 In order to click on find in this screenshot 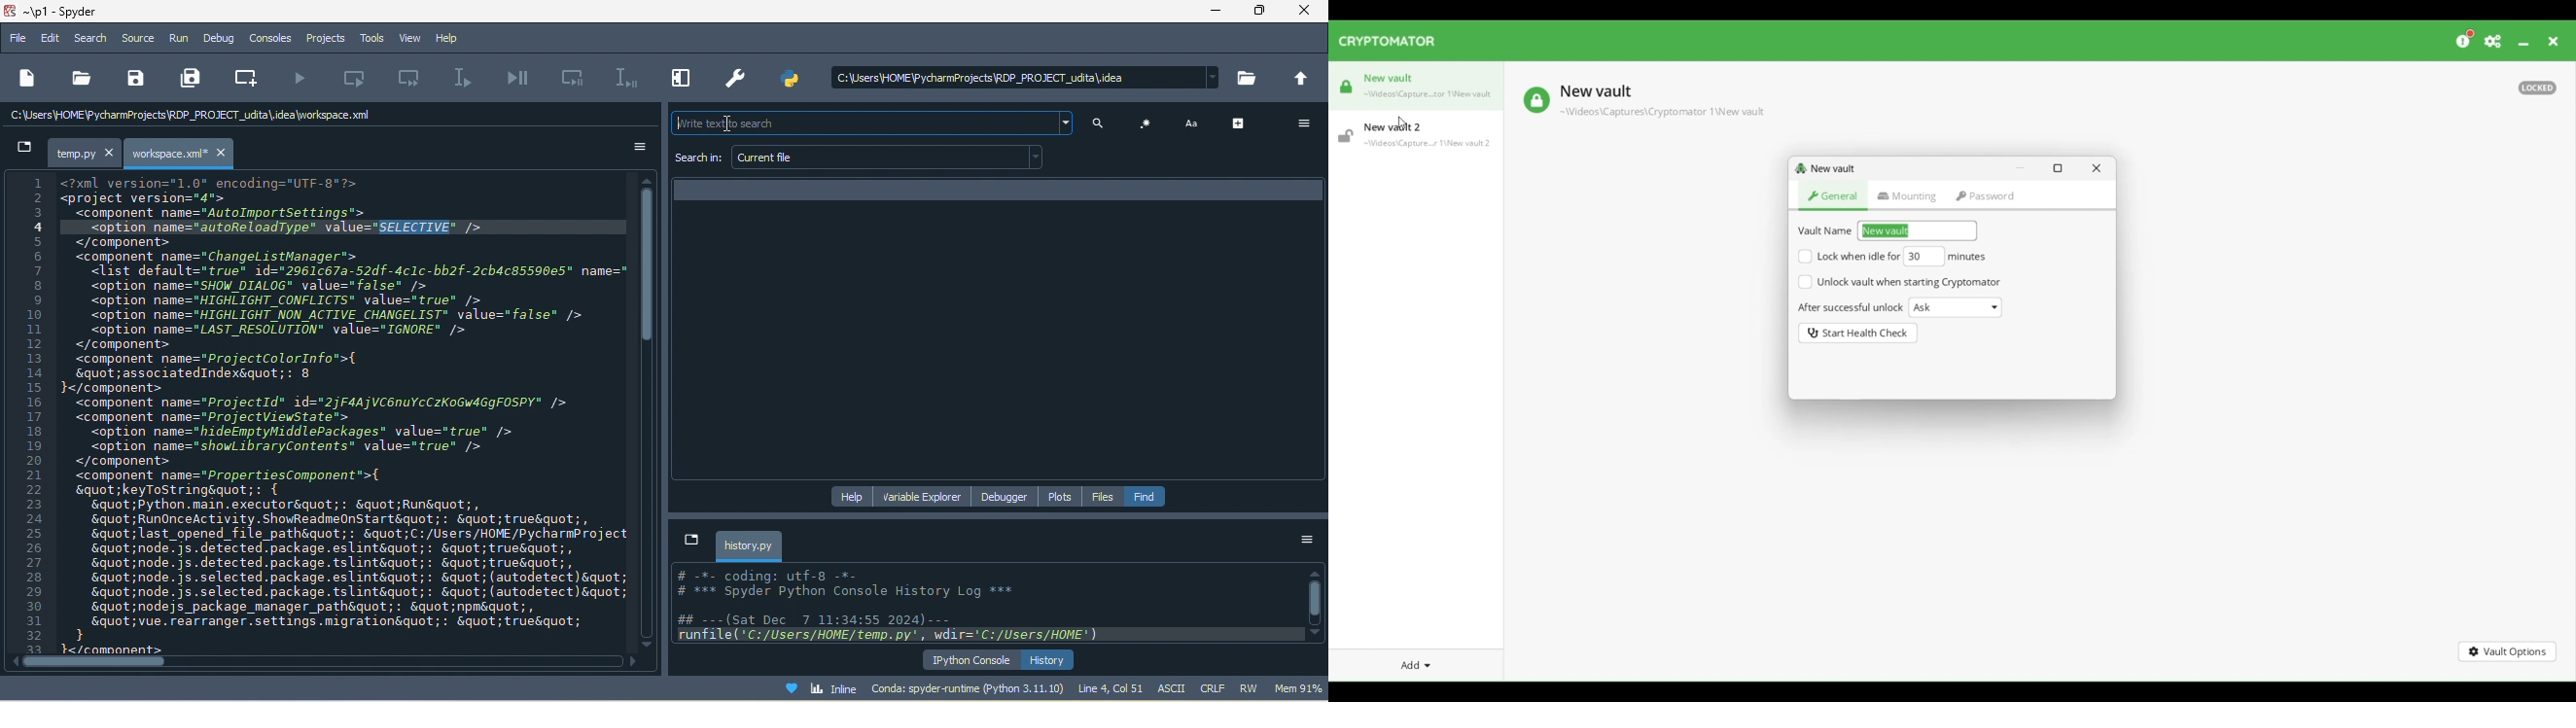, I will do `click(1147, 496)`.